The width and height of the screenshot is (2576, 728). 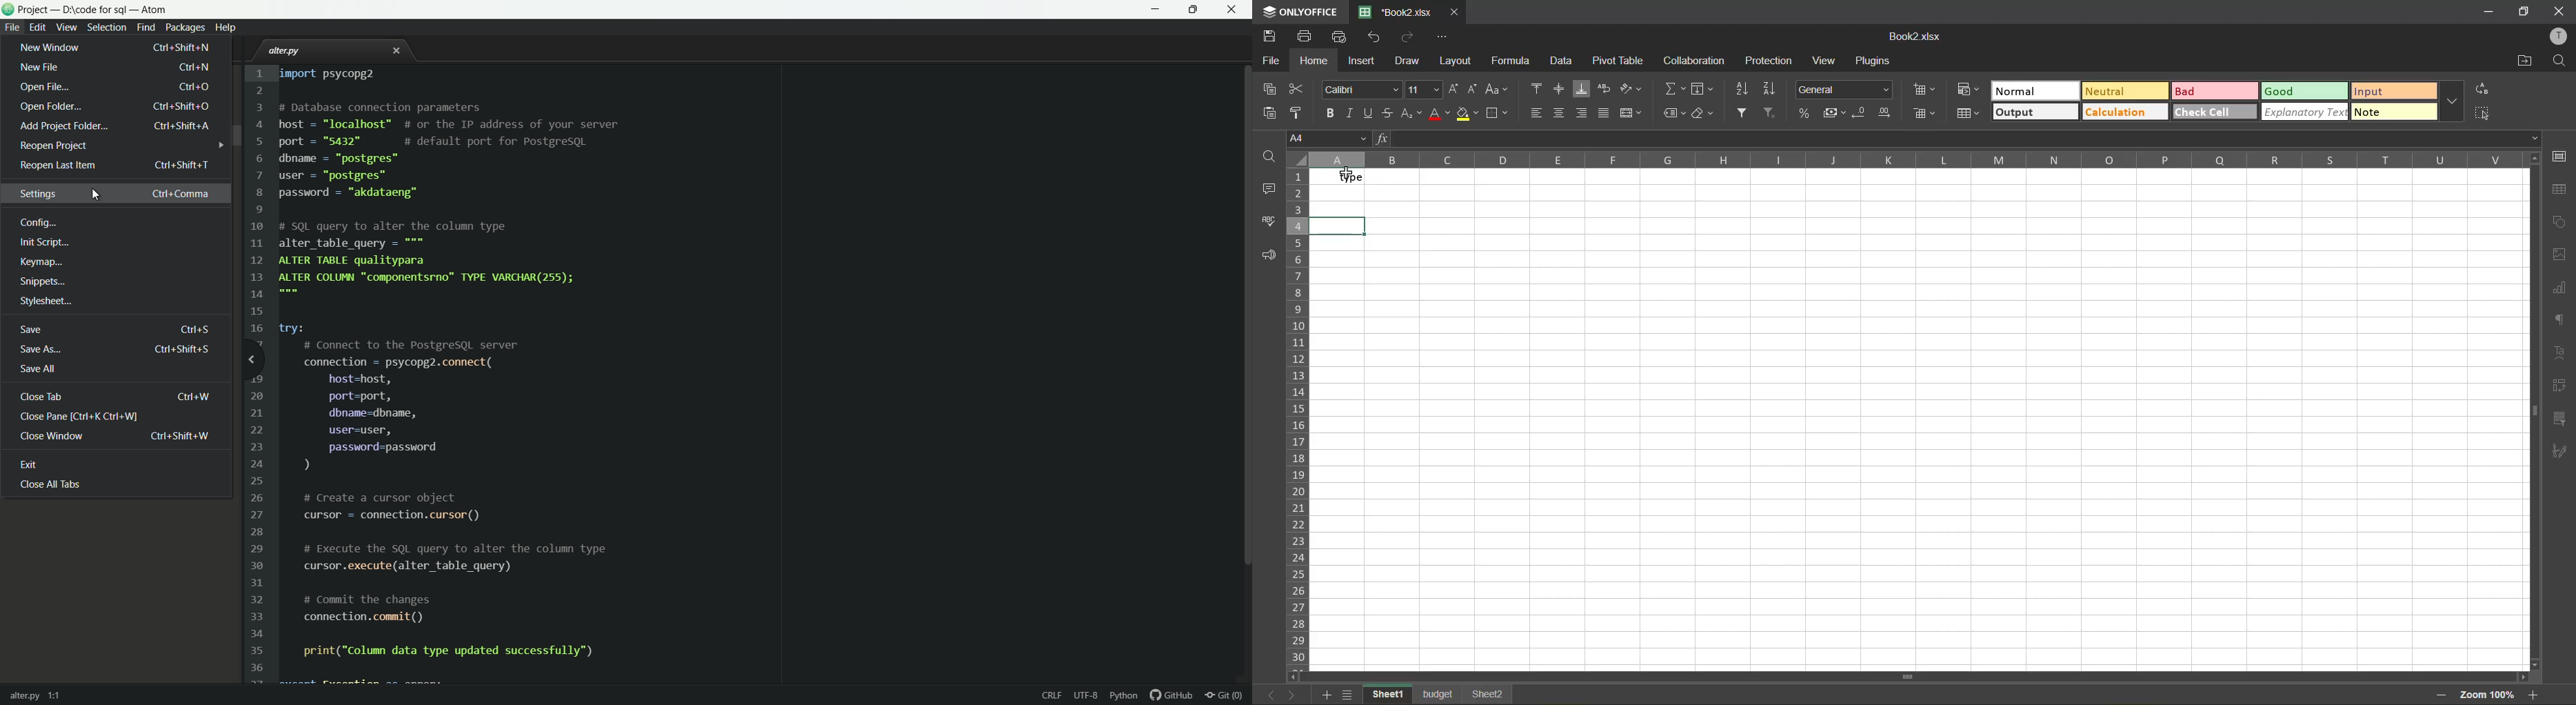 I want to click on output, so click(x=2033, y=112).